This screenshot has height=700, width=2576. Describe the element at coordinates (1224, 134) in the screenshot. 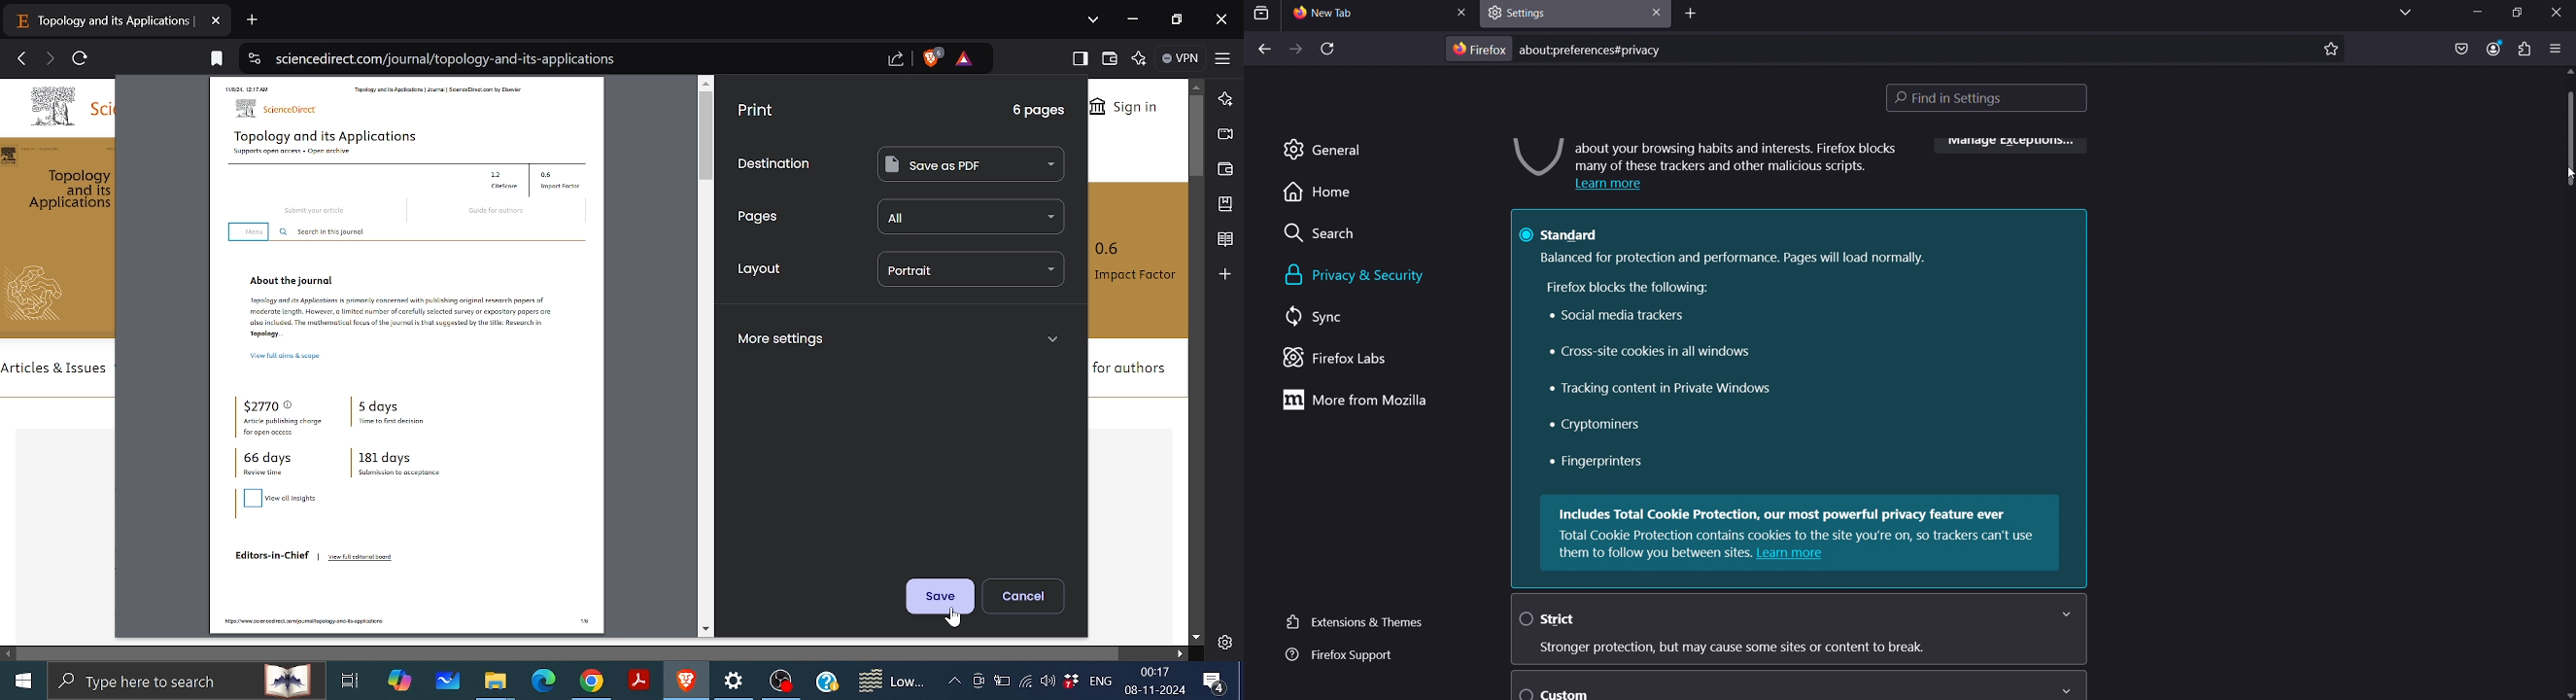

I see `Brave talk` at that location.